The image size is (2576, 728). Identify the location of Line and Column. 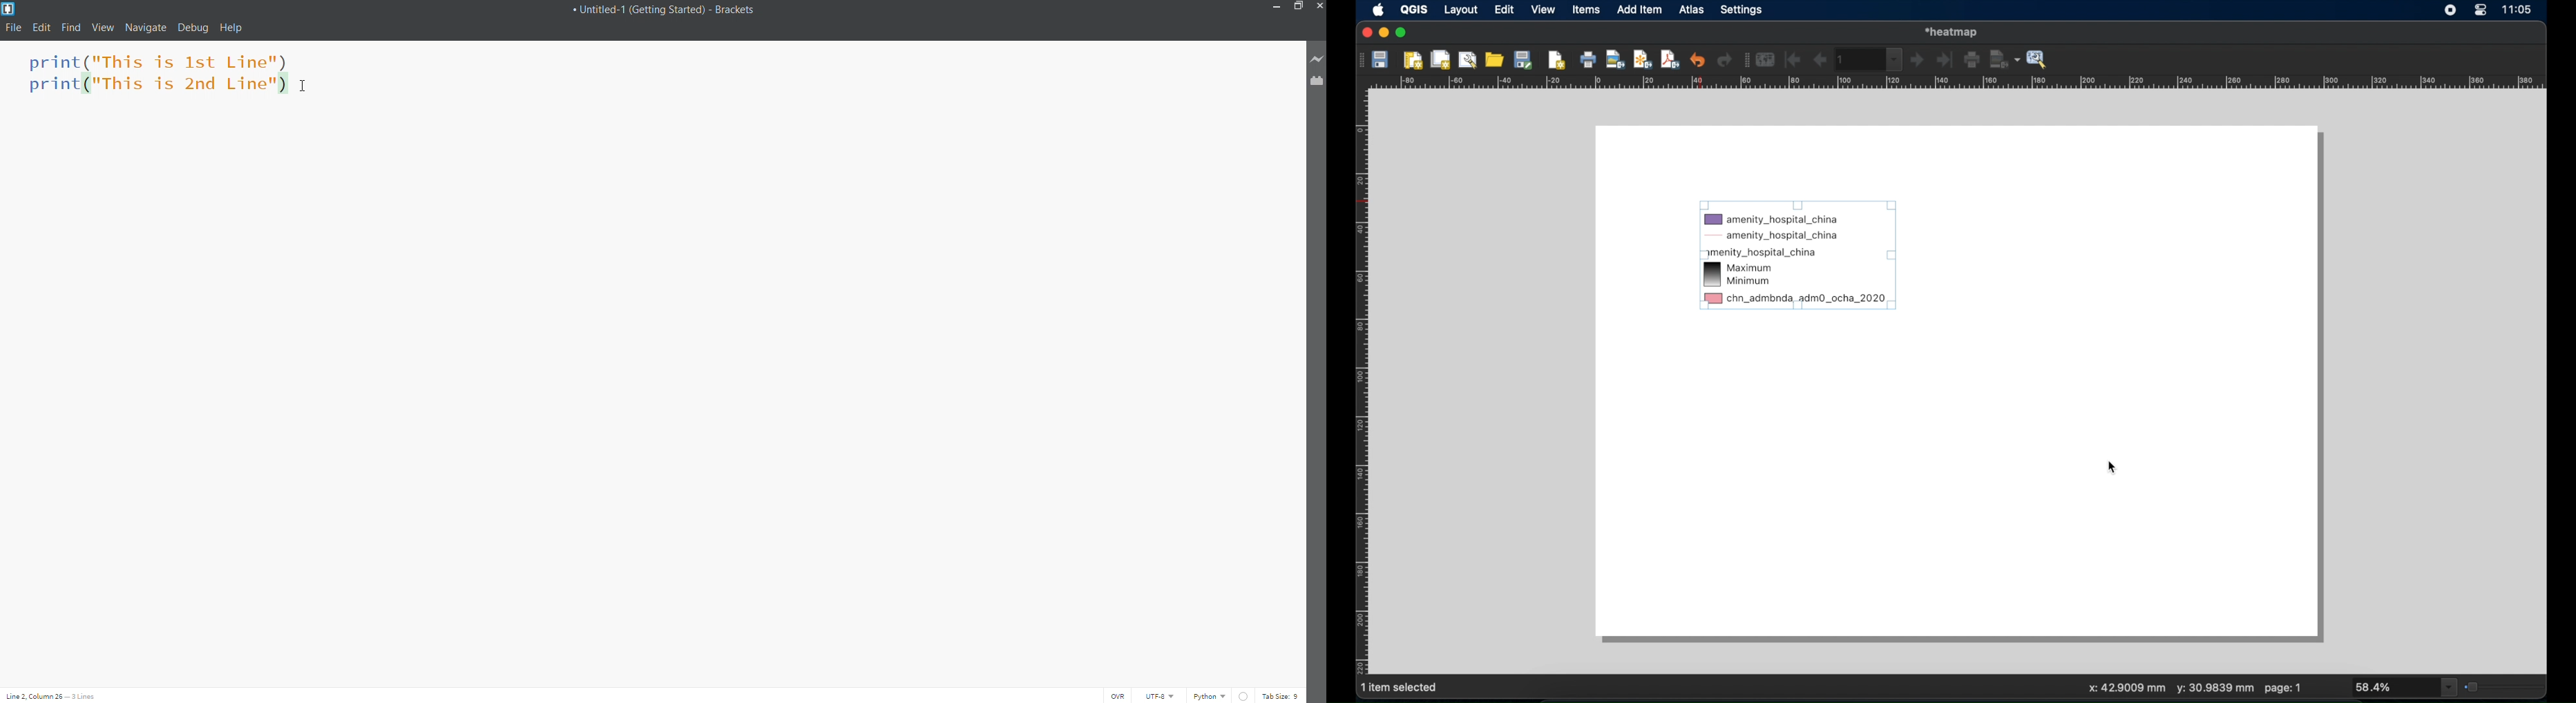
(57, 696).